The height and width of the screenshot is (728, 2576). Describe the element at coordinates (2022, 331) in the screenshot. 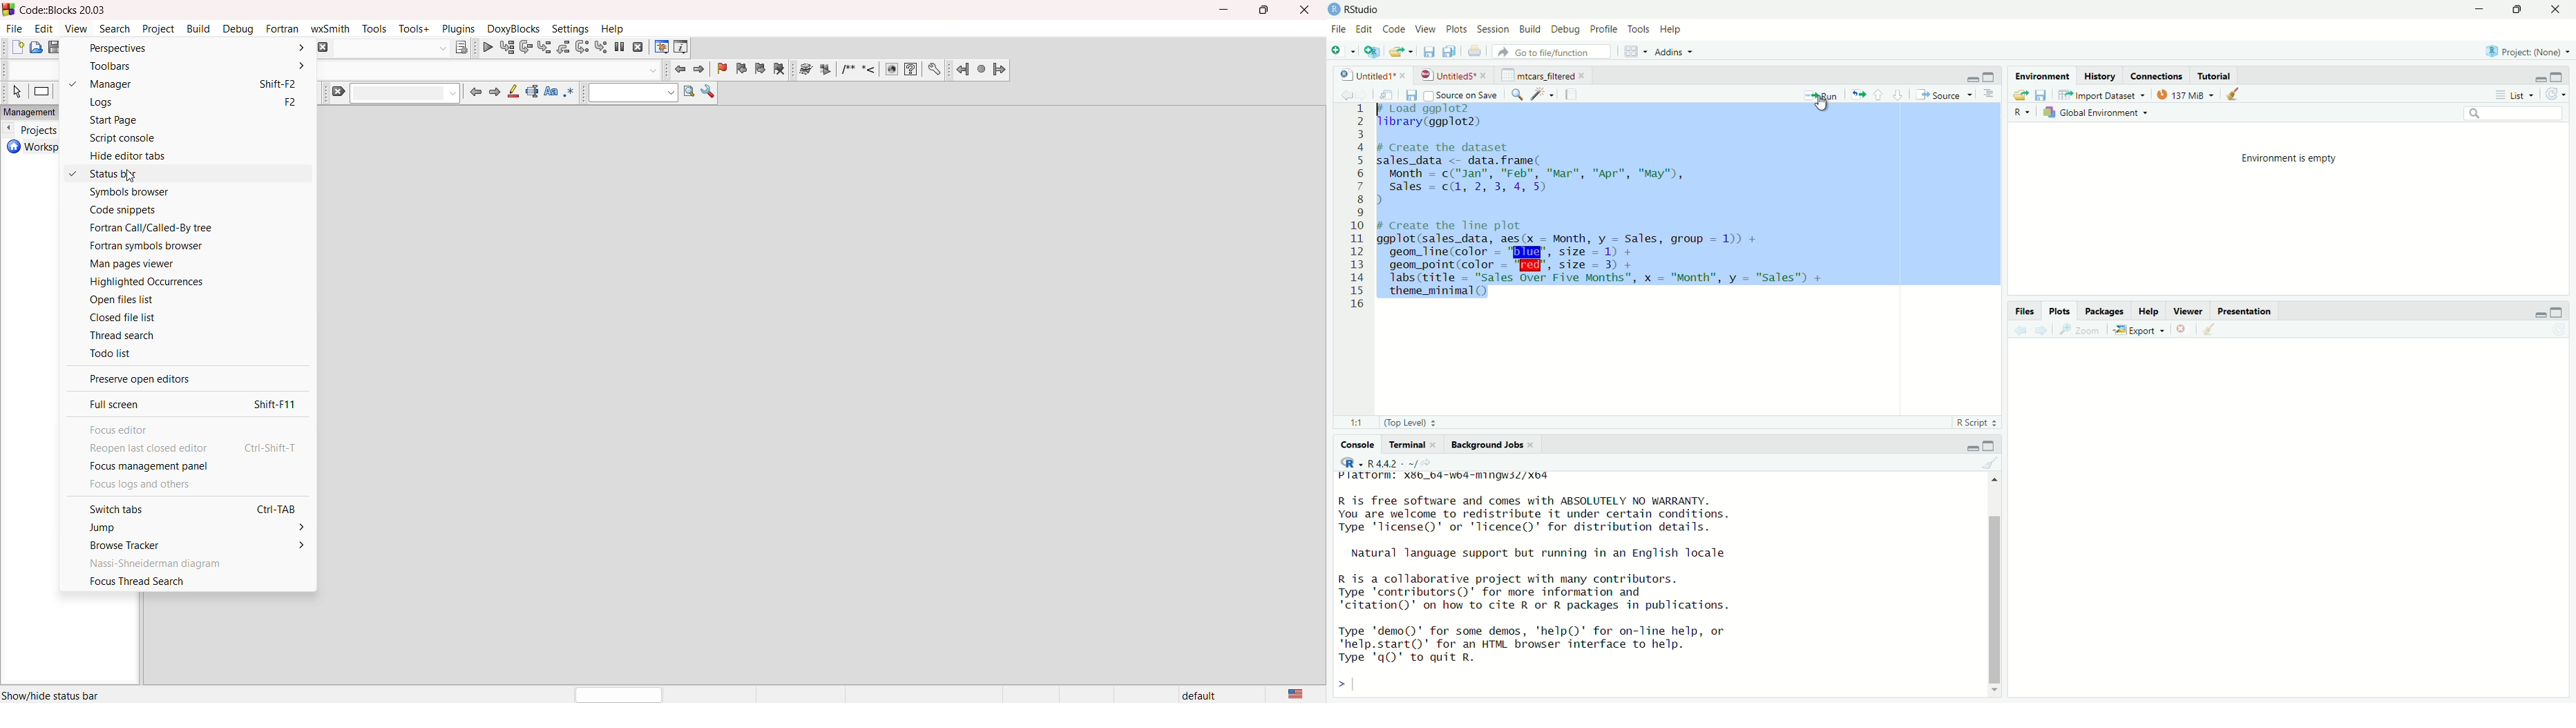

I see `back` at that location.